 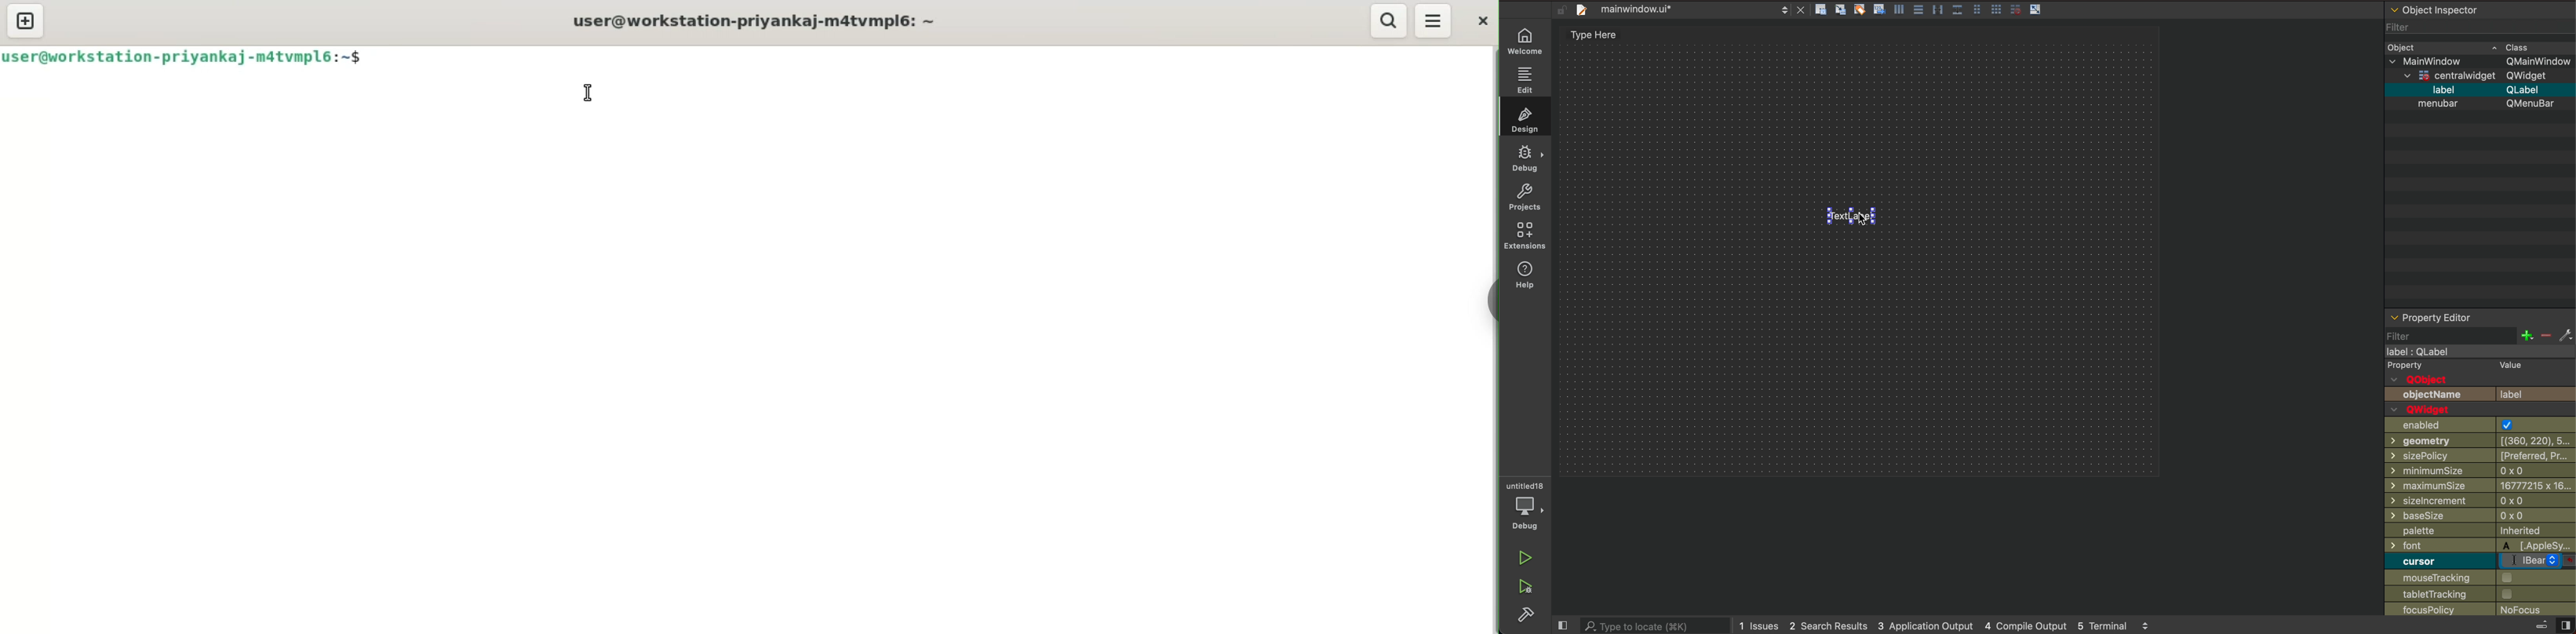 What do you see at coordinates (2531, 470) in the screenshot?
I see `0 x 0` at bounding box center [2531, 470].